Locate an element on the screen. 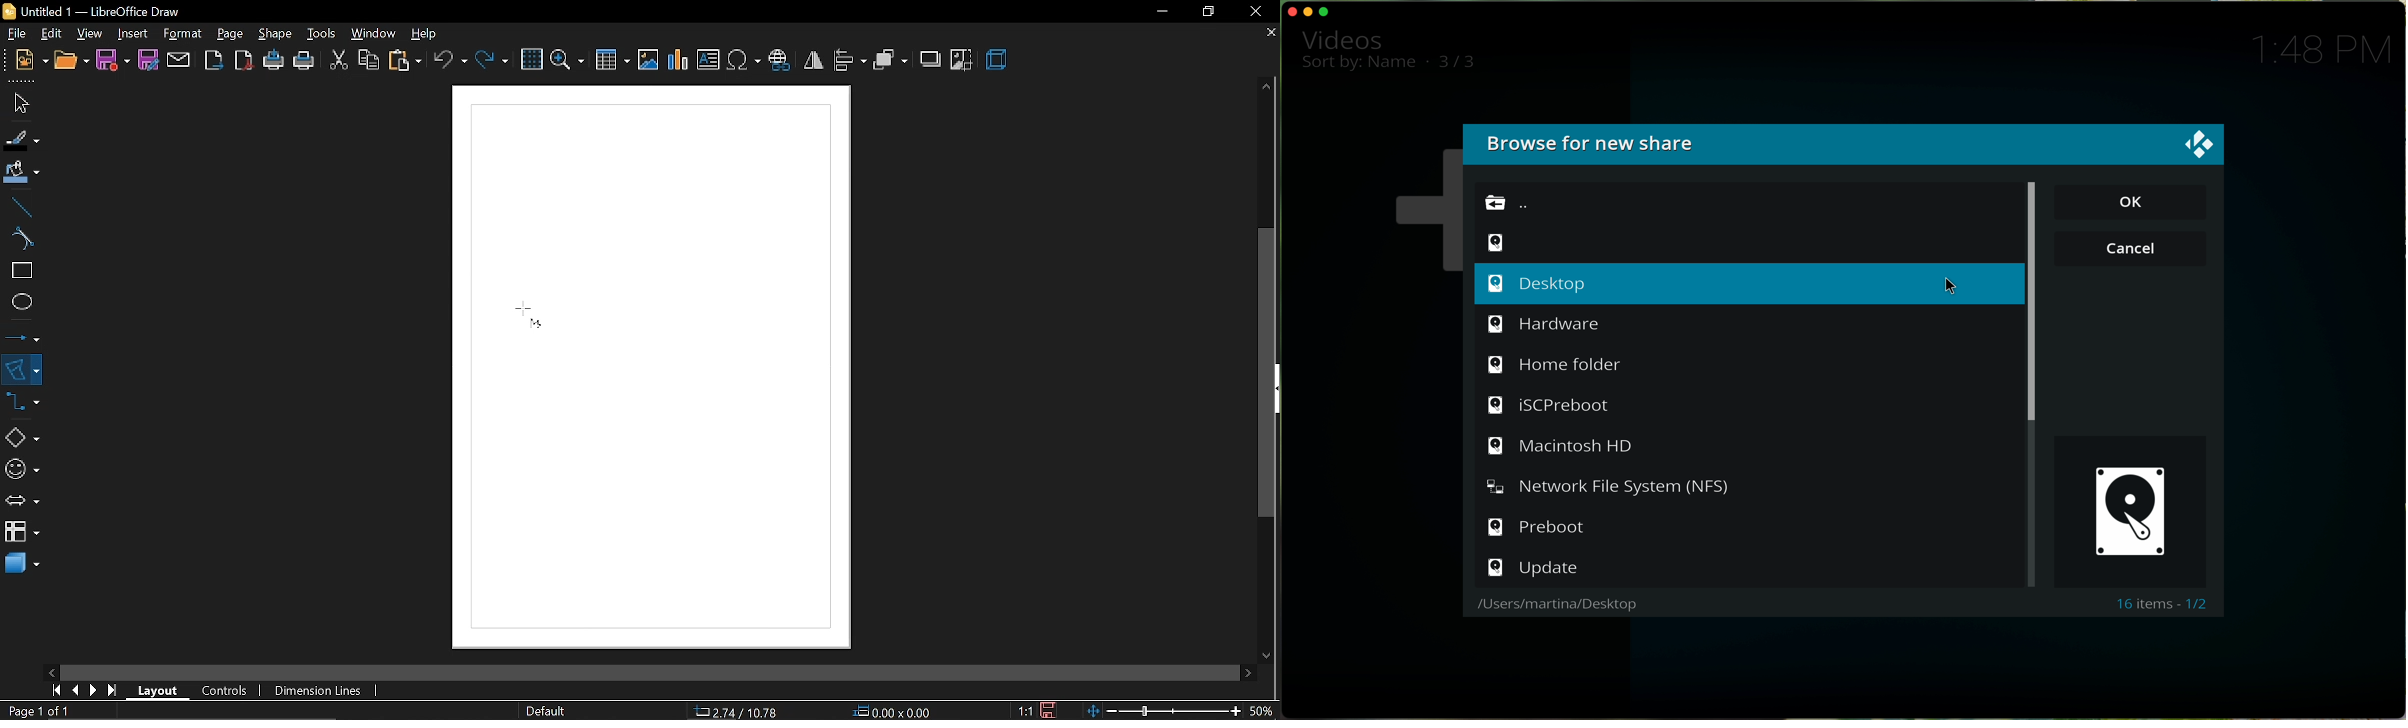  sort by name is located at coordinates (1359, 65).